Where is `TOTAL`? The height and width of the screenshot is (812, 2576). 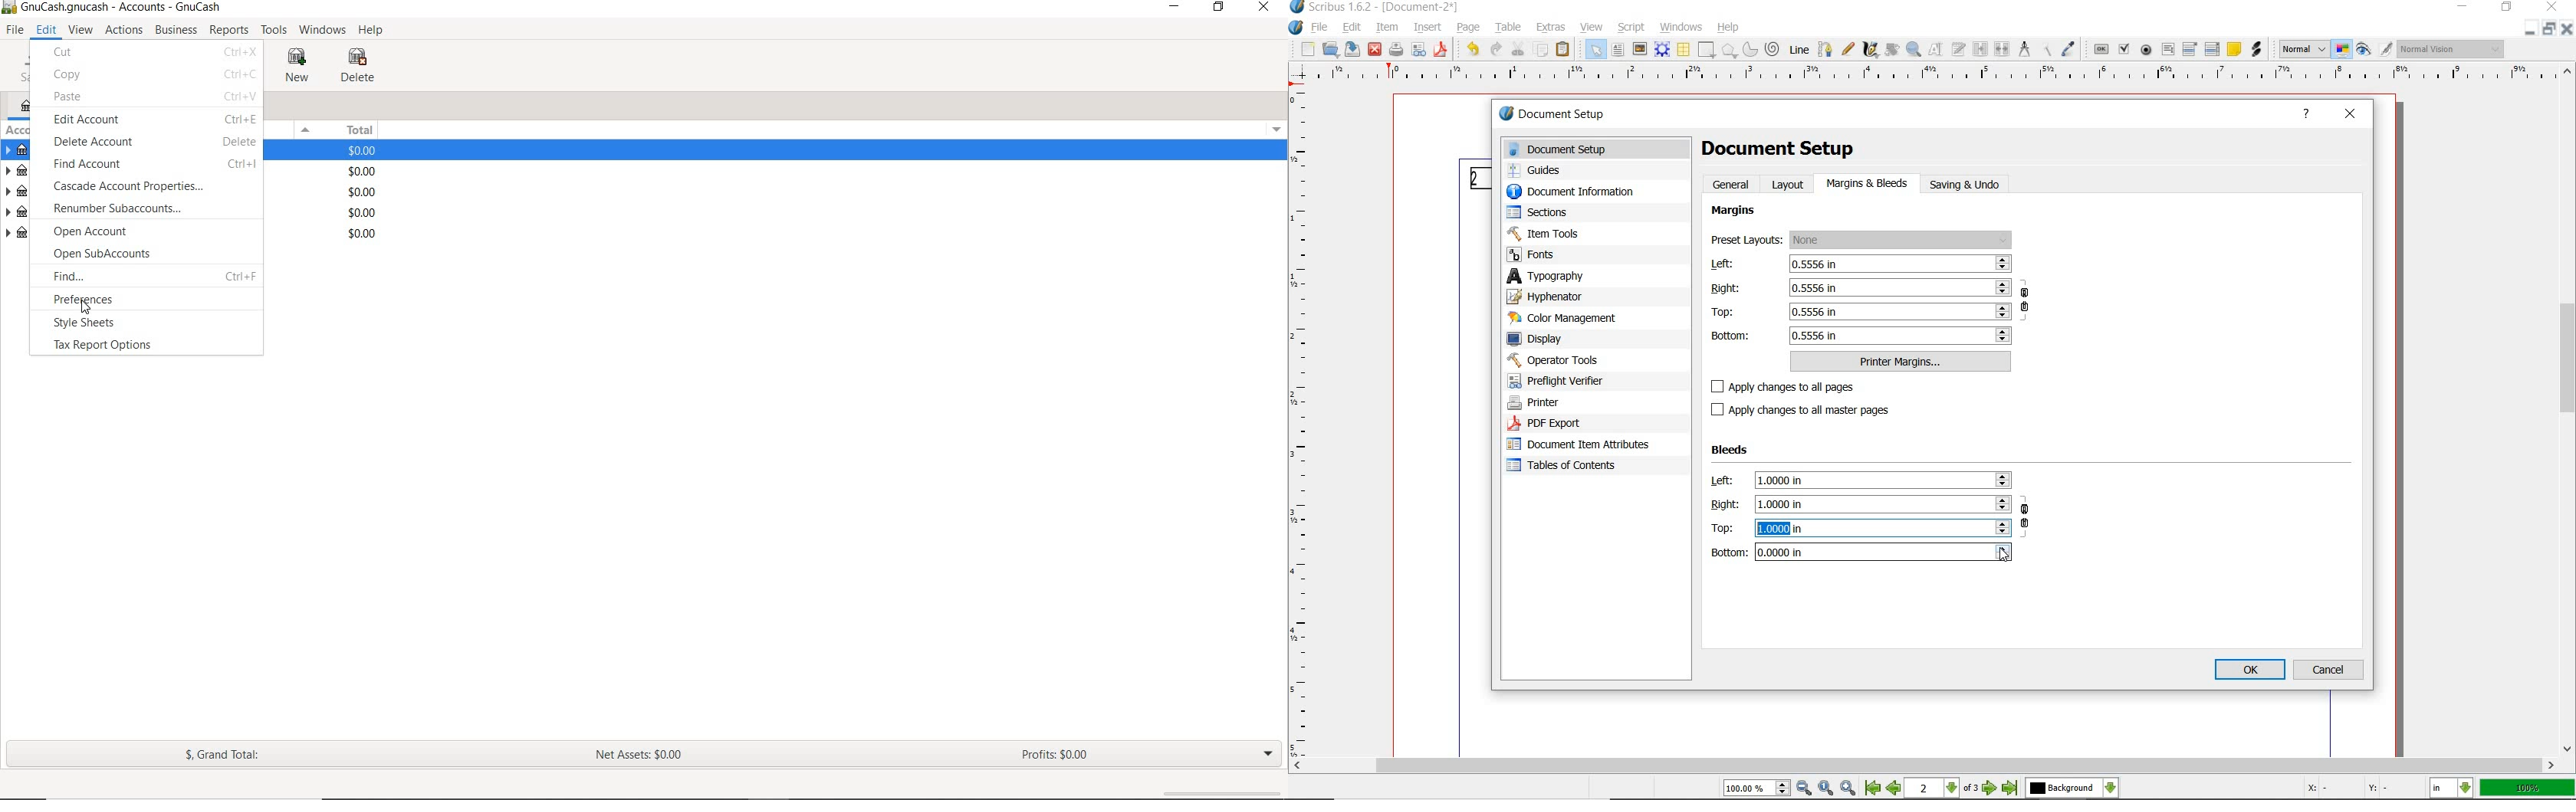 TOTAL is located at coordinates (360, 131).